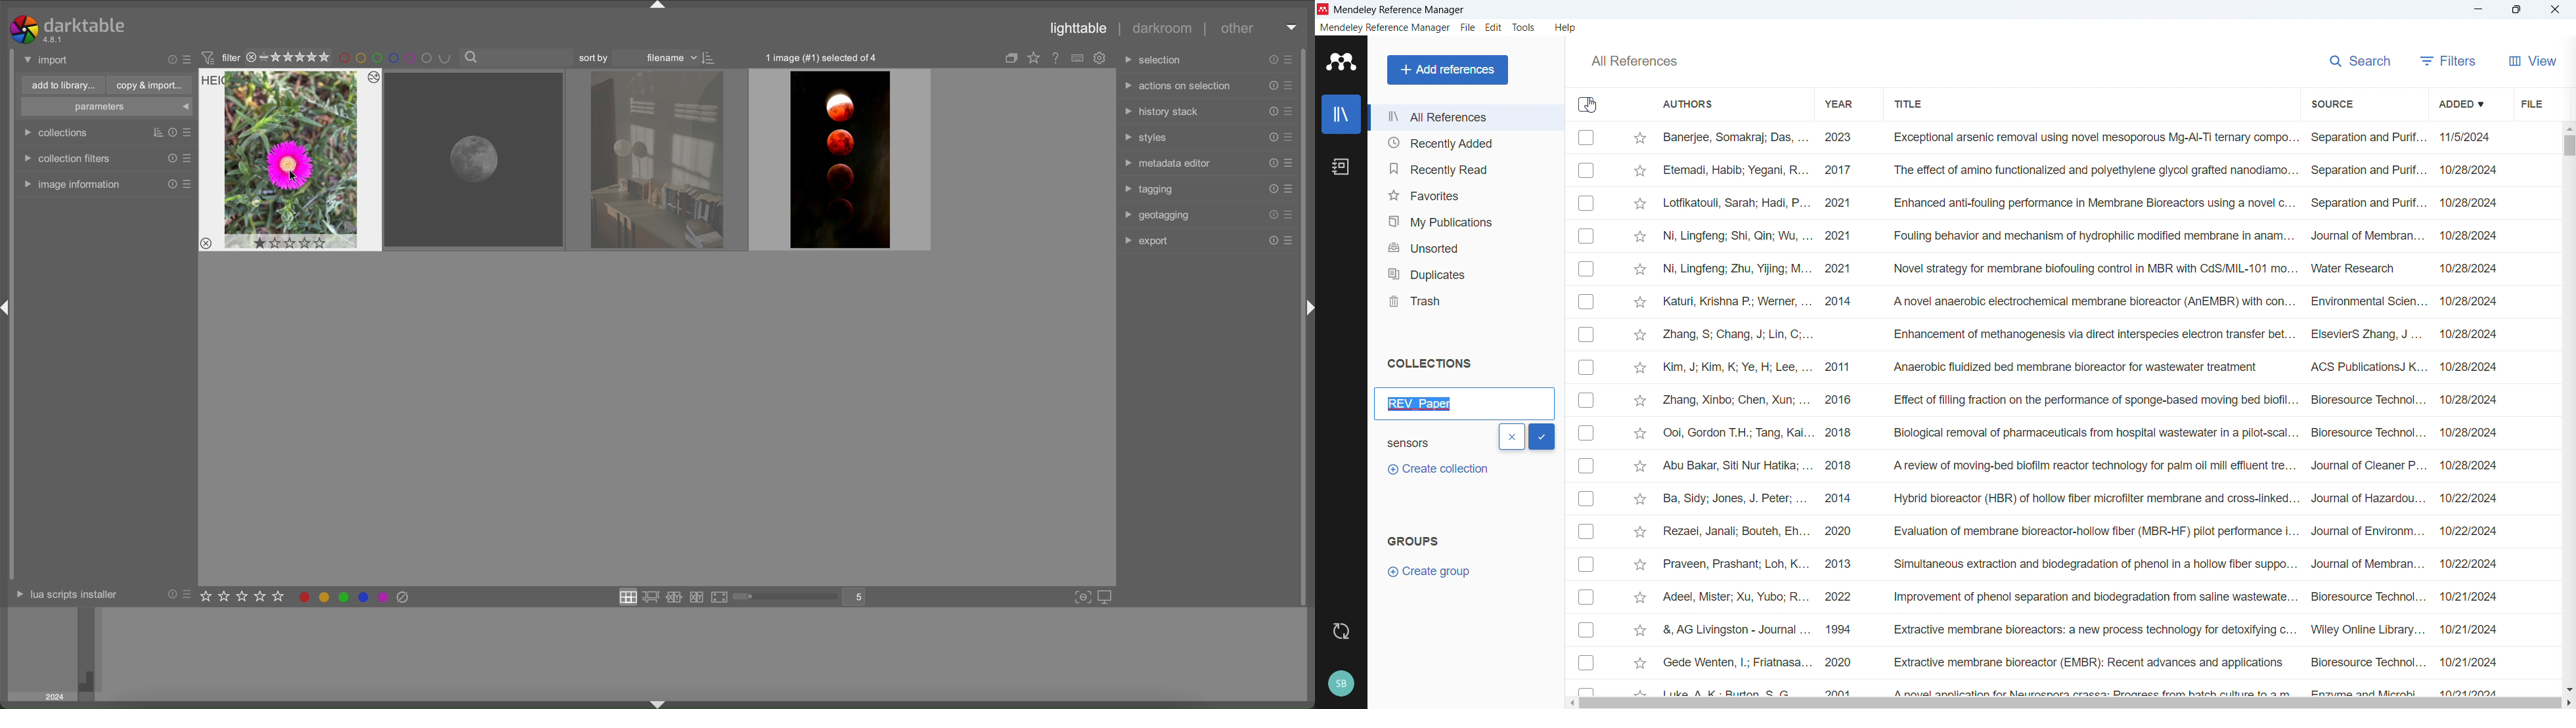 The height and width of the screenshot is (728, 2576). I want to click on reset presets, so click(1272, 163).